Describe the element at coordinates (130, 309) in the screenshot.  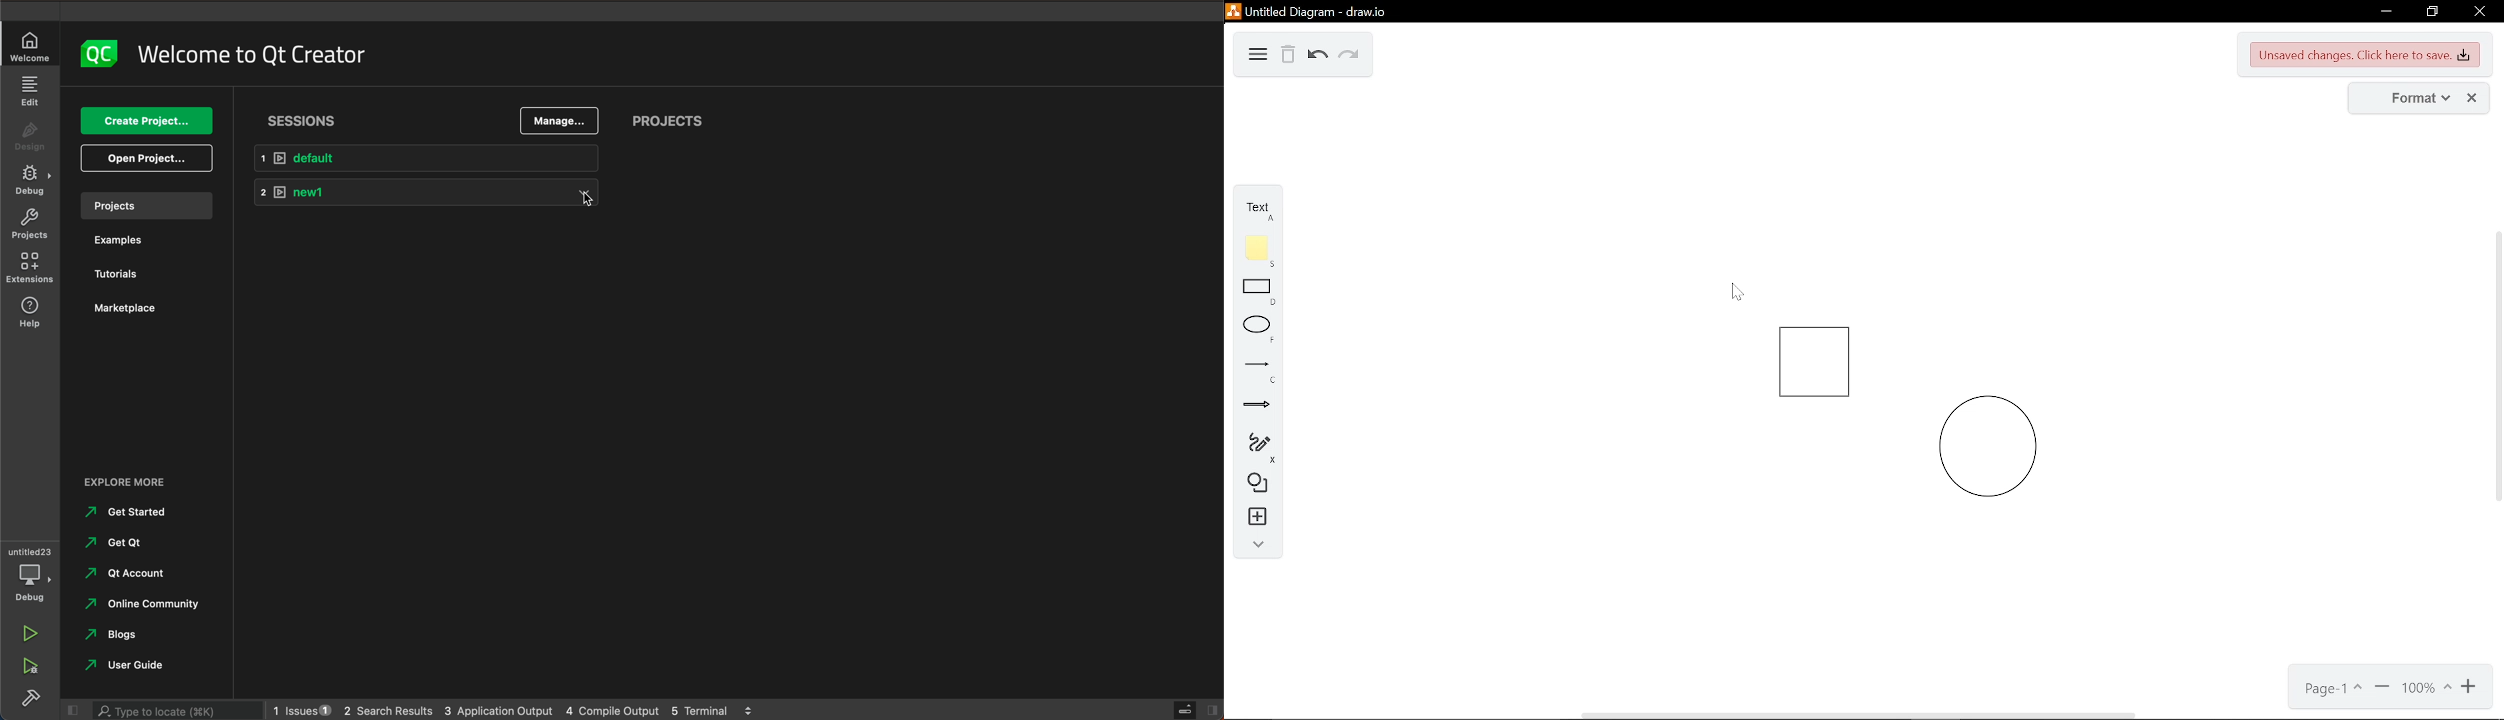
I see `marketplace` at that location.